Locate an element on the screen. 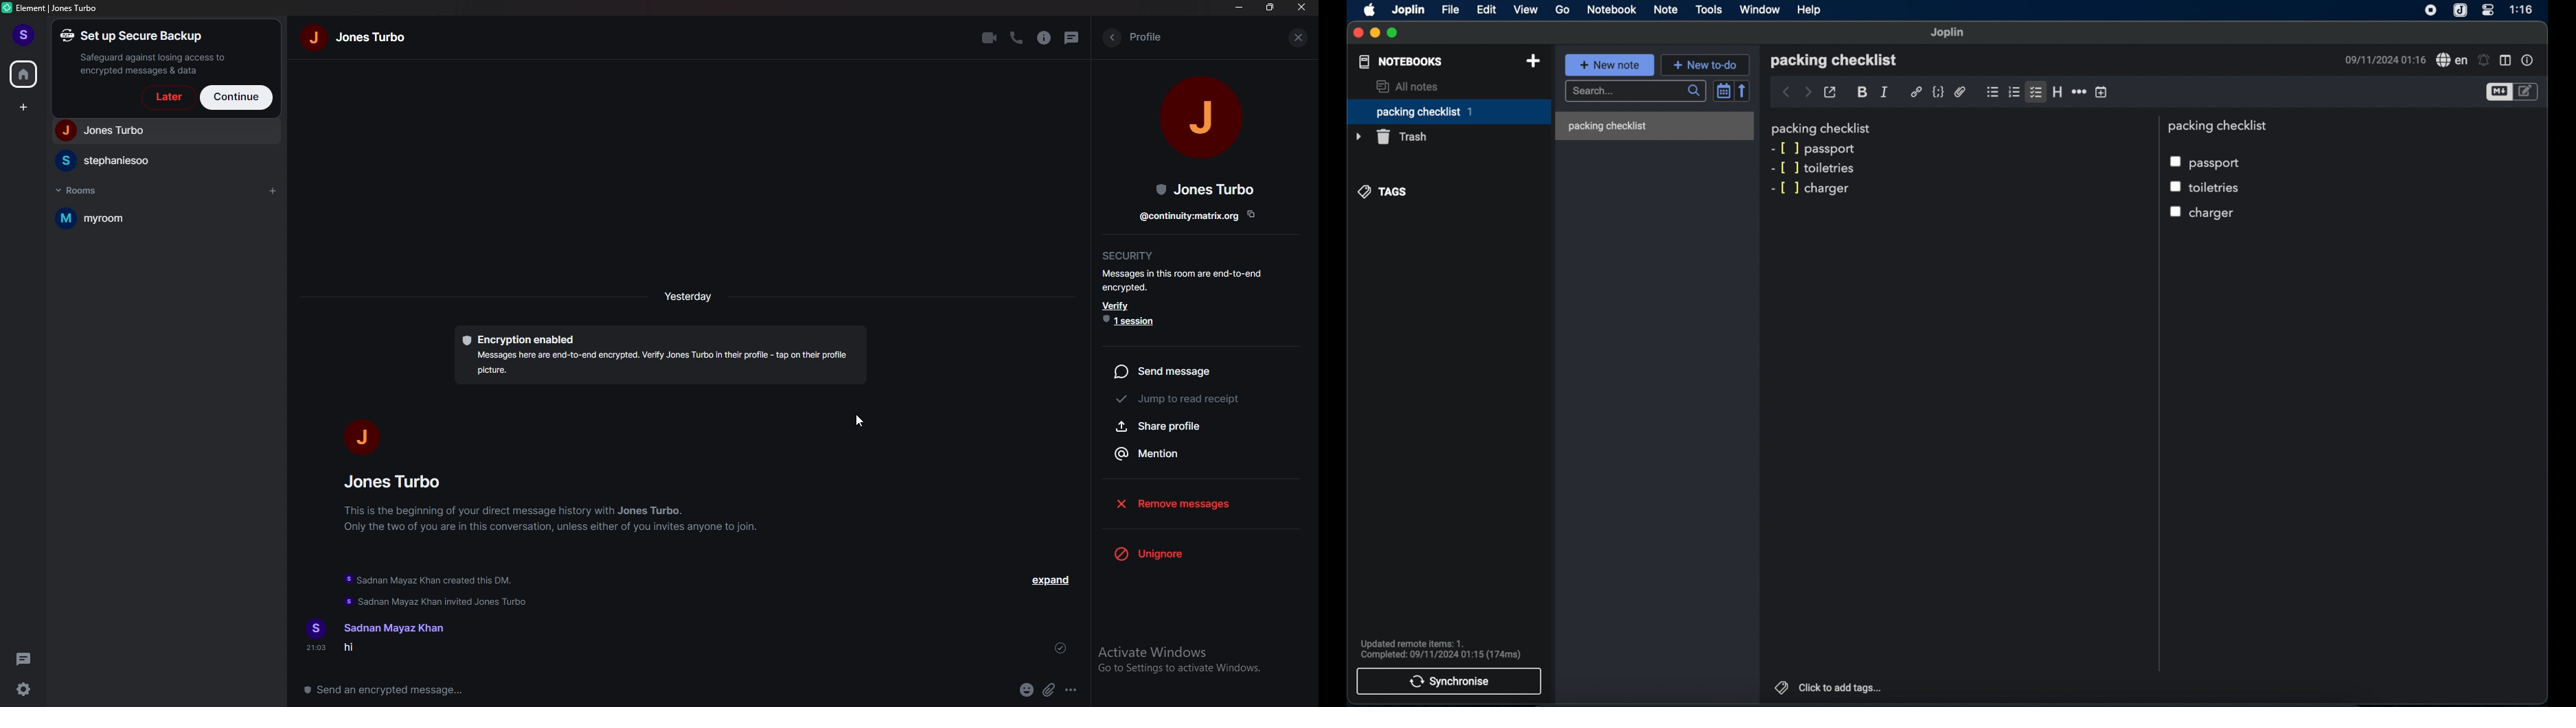 The height and width of the screenshot is (728, 2576). info is located at coordinates (1186, 280).